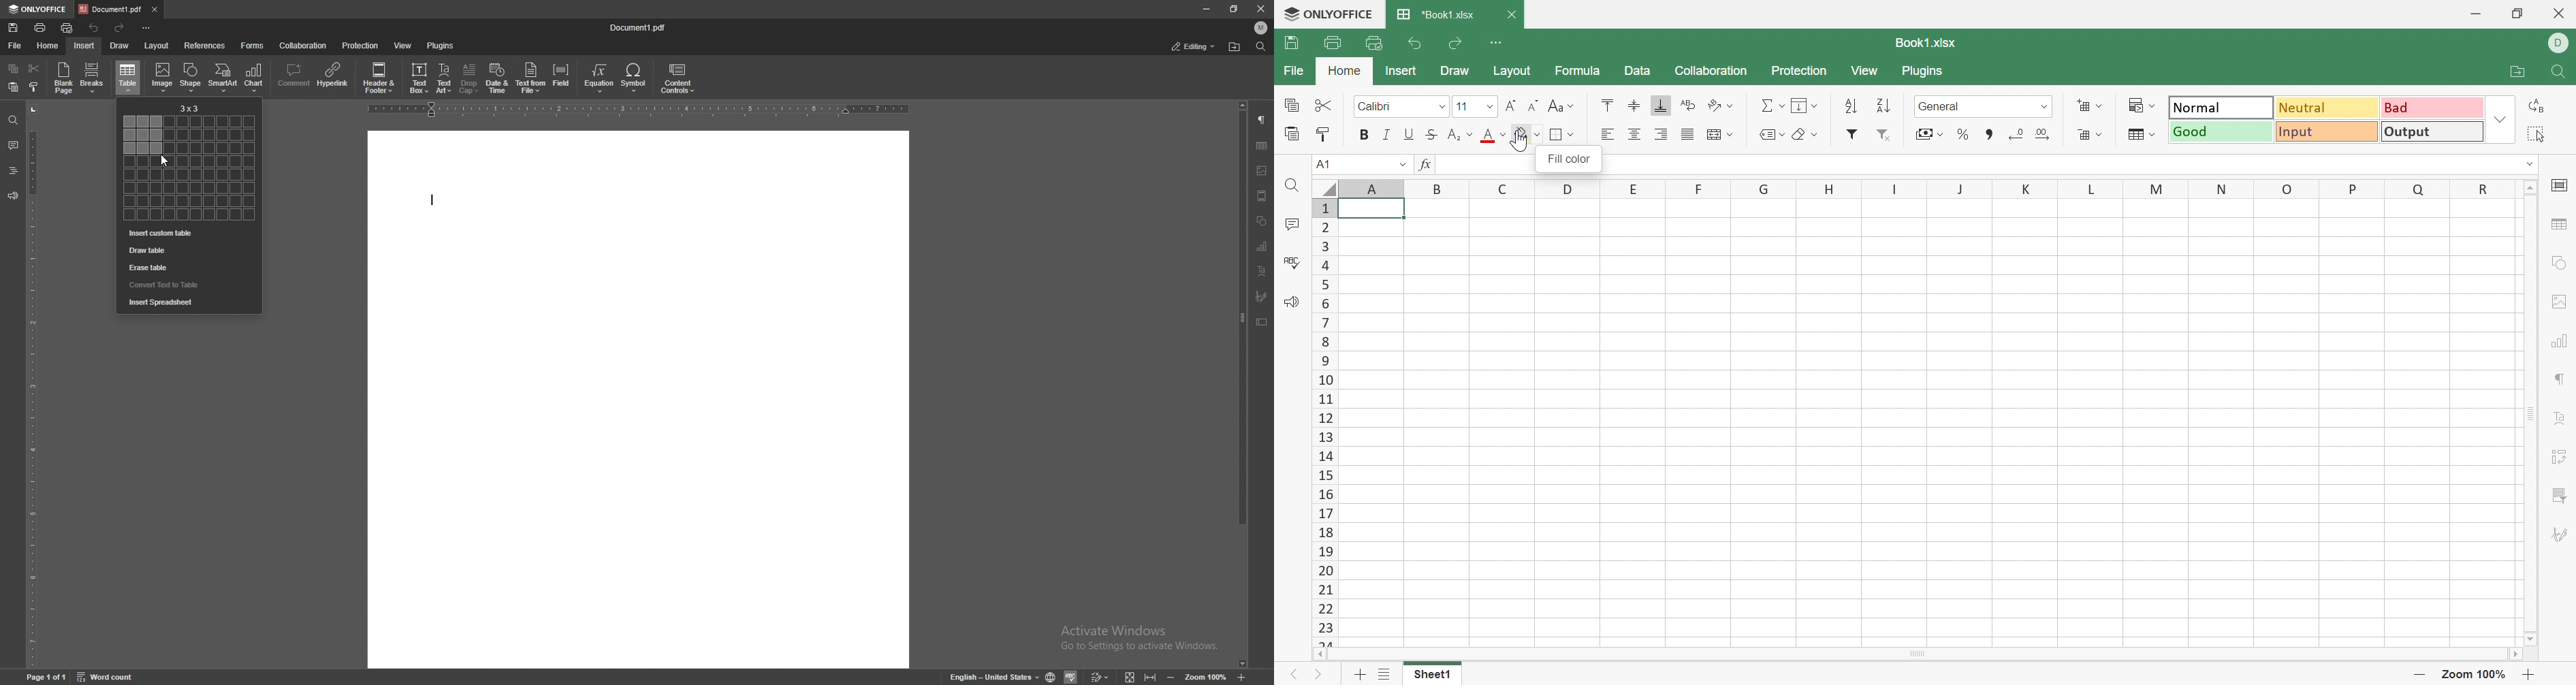 Image resolution: width=2576 pixels, height=700 pixels. I want to click on Conditional formatting, so click(2140, 105).